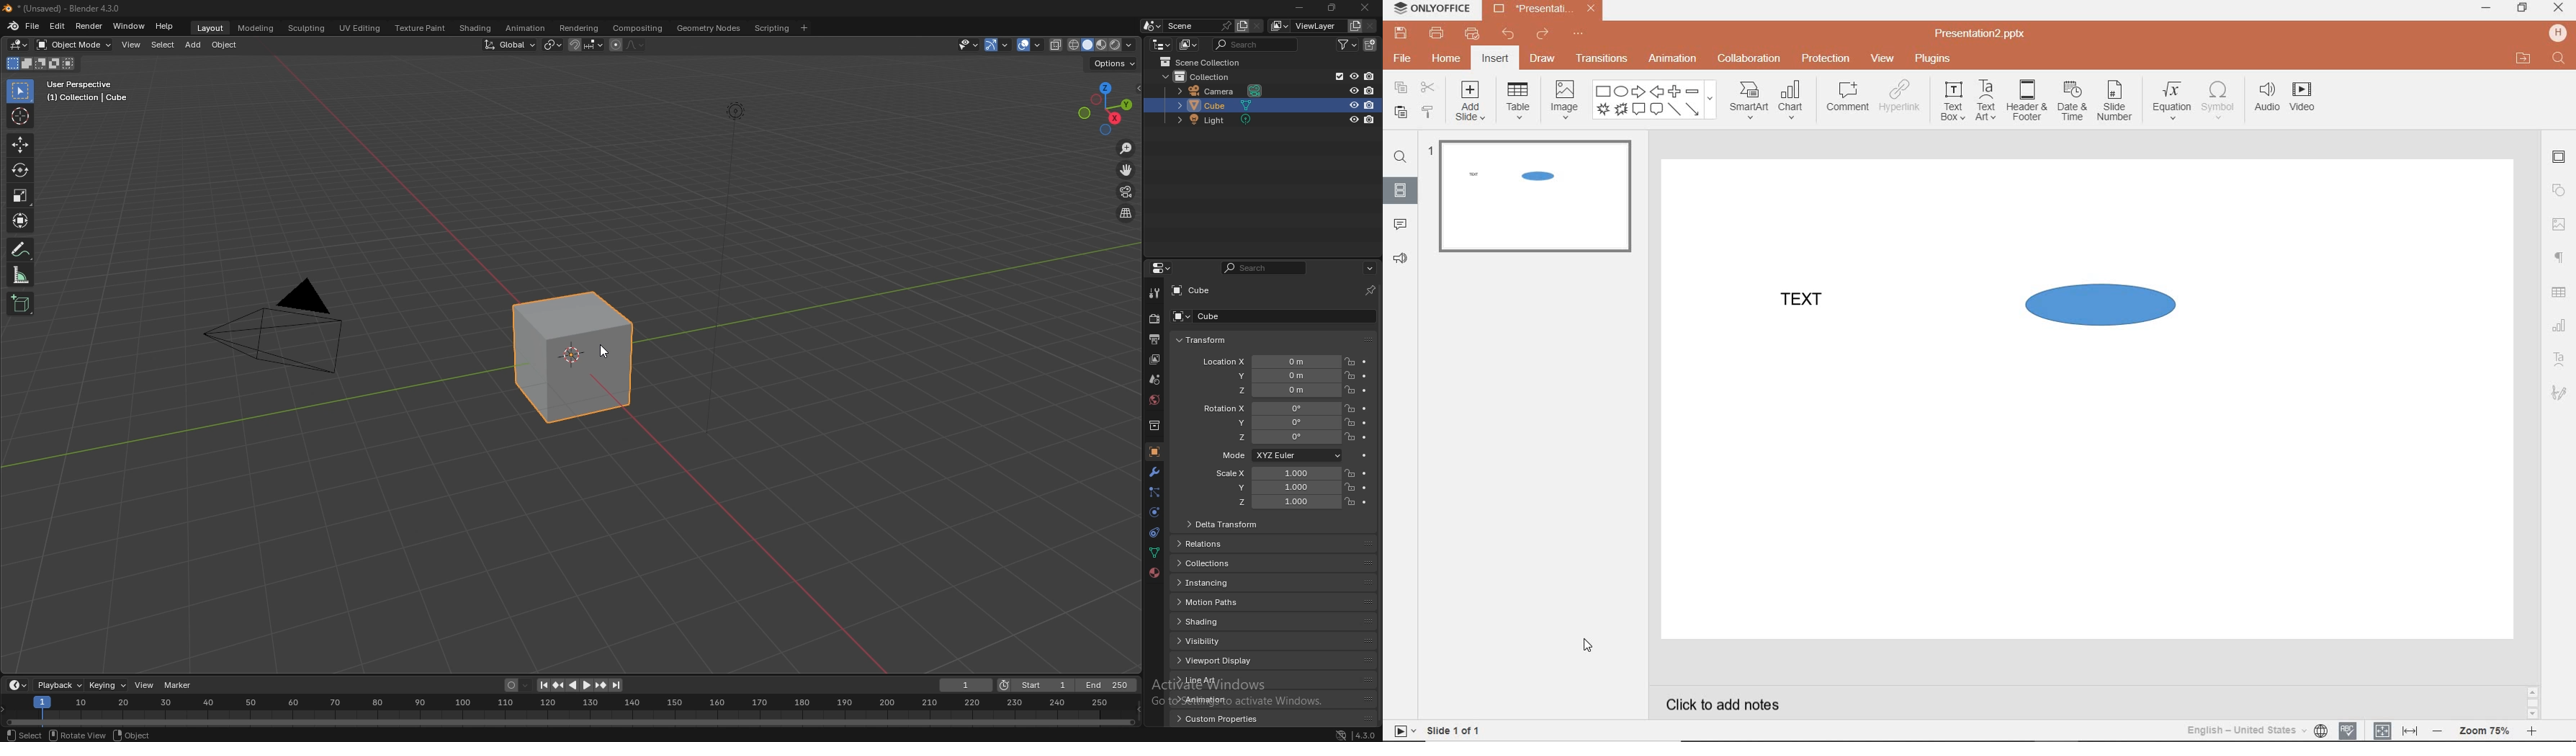  What do you see at coordinates (1154, 380) in the screenshot?
I see `scene` at bounding box center [1154, 380].